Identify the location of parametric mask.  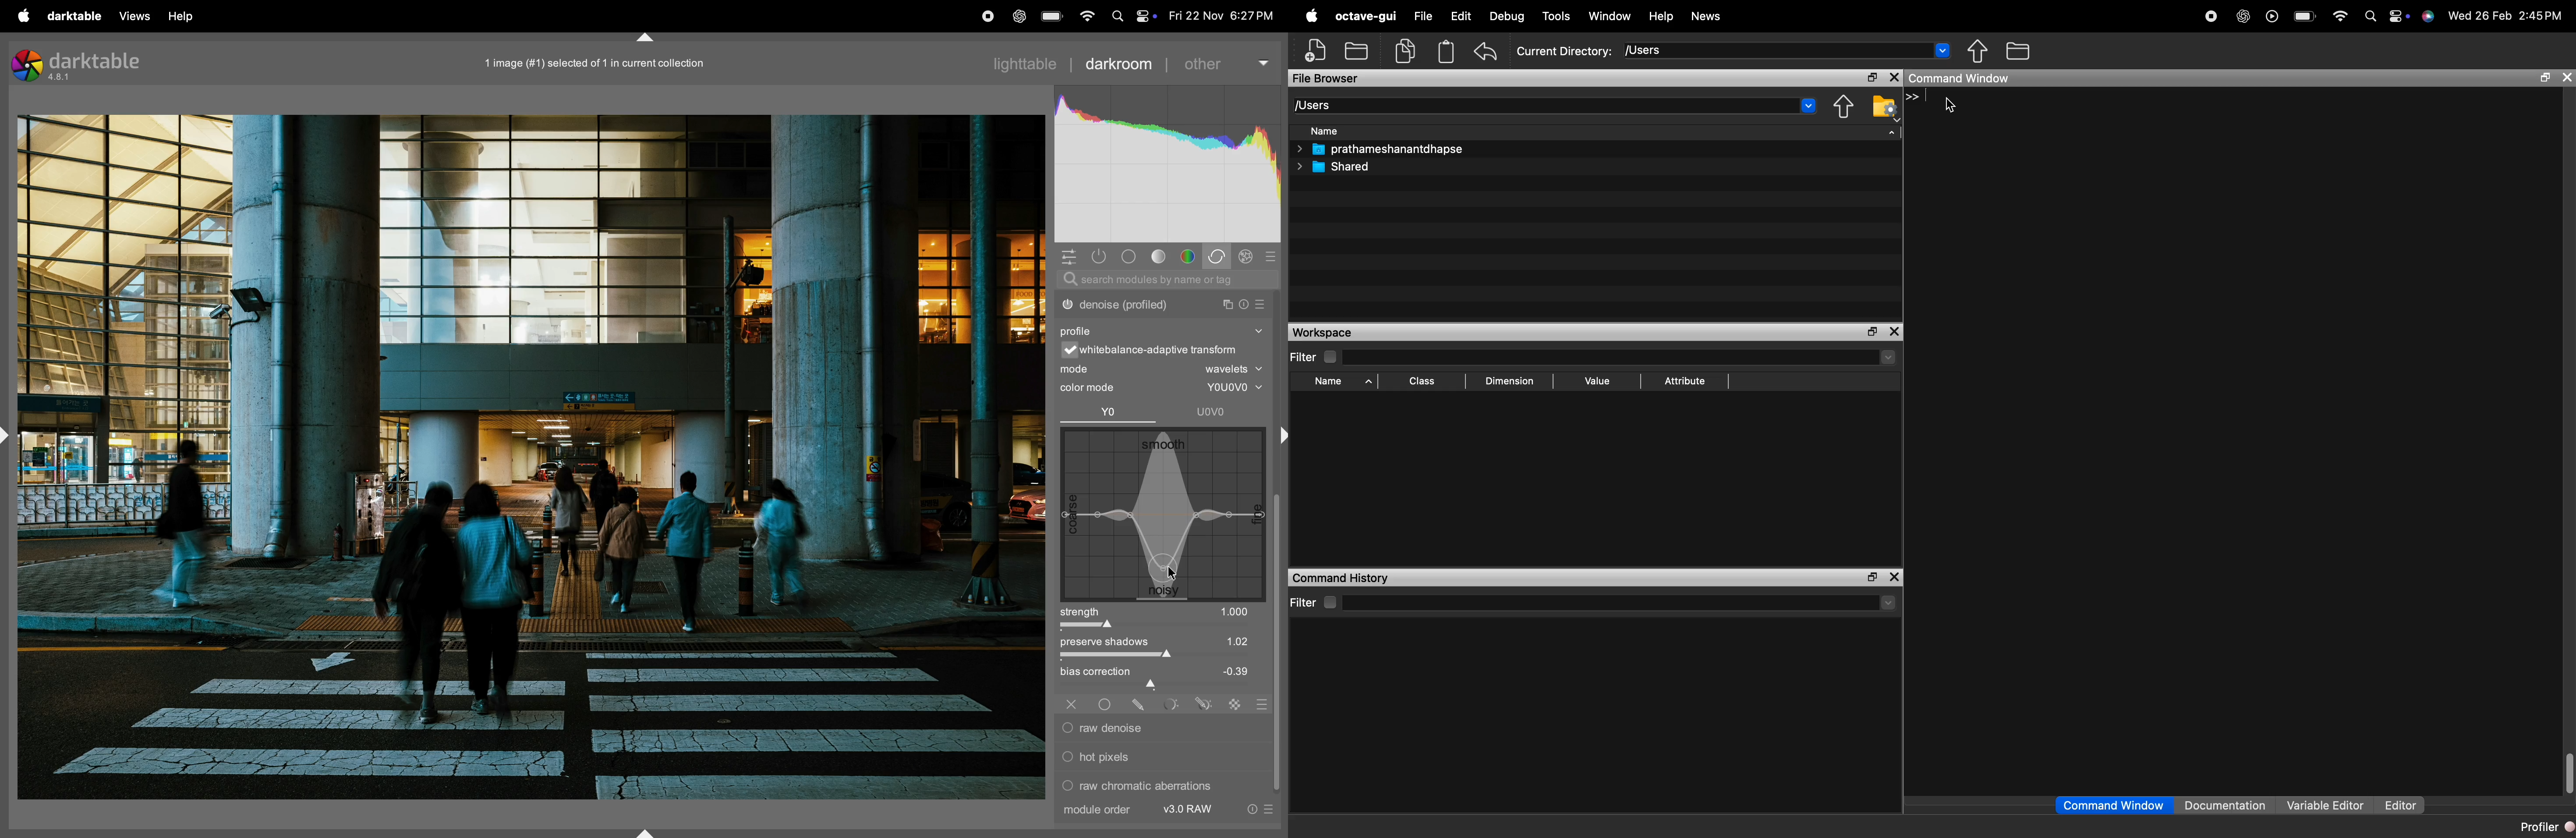
(1172, 704).